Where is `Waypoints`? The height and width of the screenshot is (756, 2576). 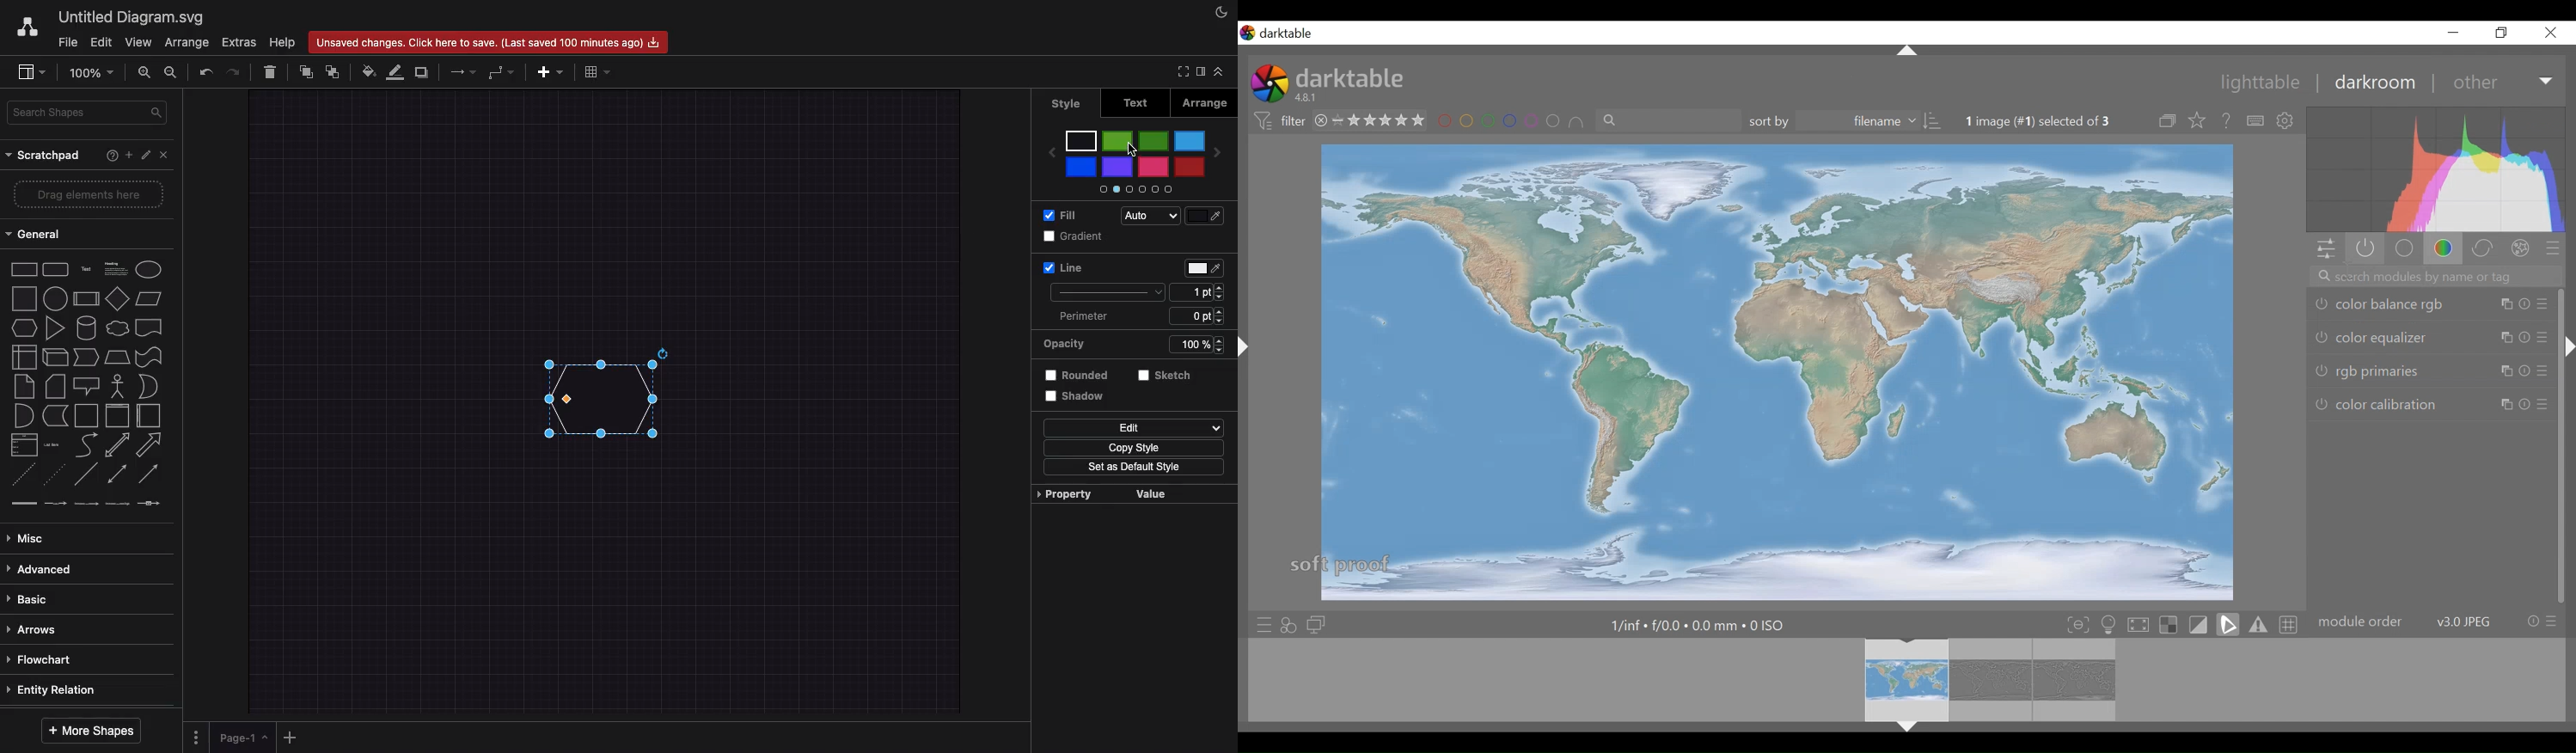 Waypoints is located at coordinates (503, 72).